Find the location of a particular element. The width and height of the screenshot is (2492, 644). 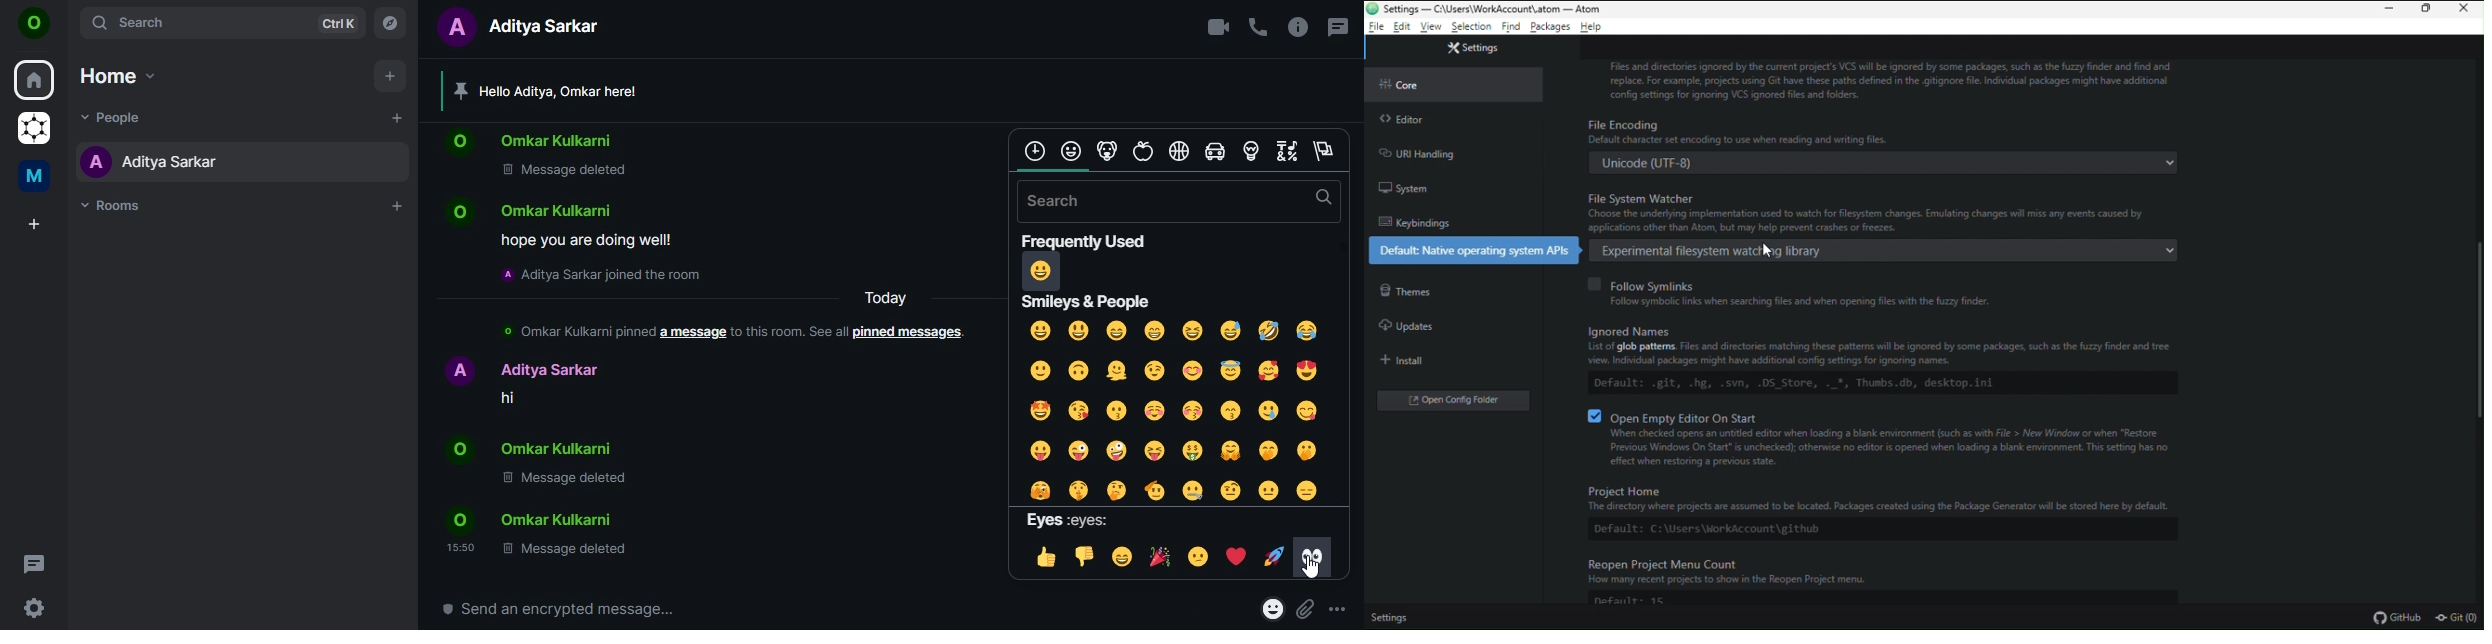

grinning face with sweat is located at coordinates (1231, 332).